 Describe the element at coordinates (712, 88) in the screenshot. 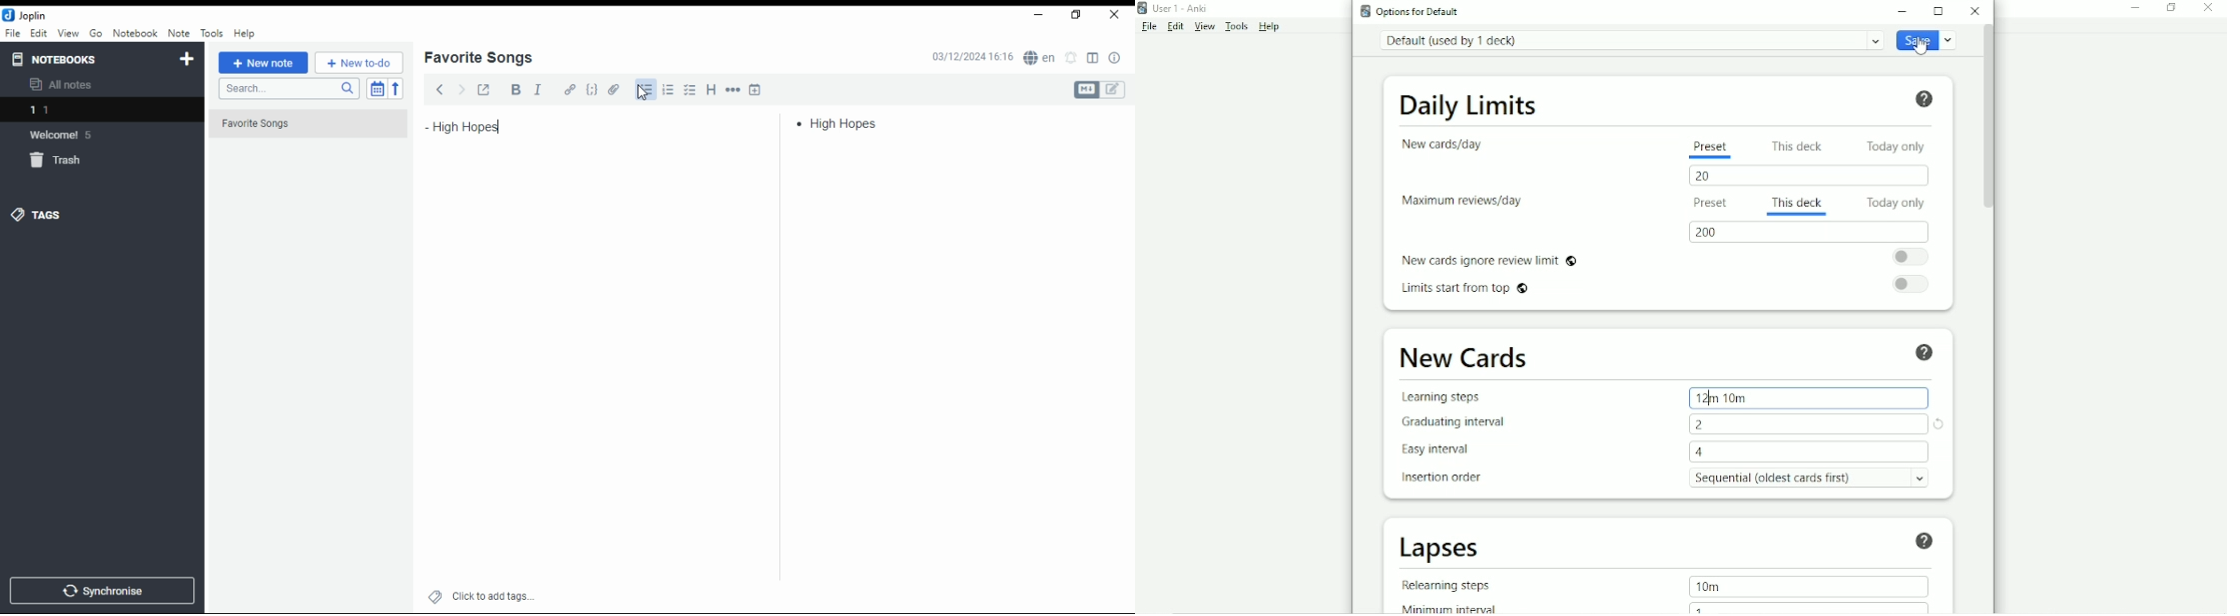

I see `heading` at that location.